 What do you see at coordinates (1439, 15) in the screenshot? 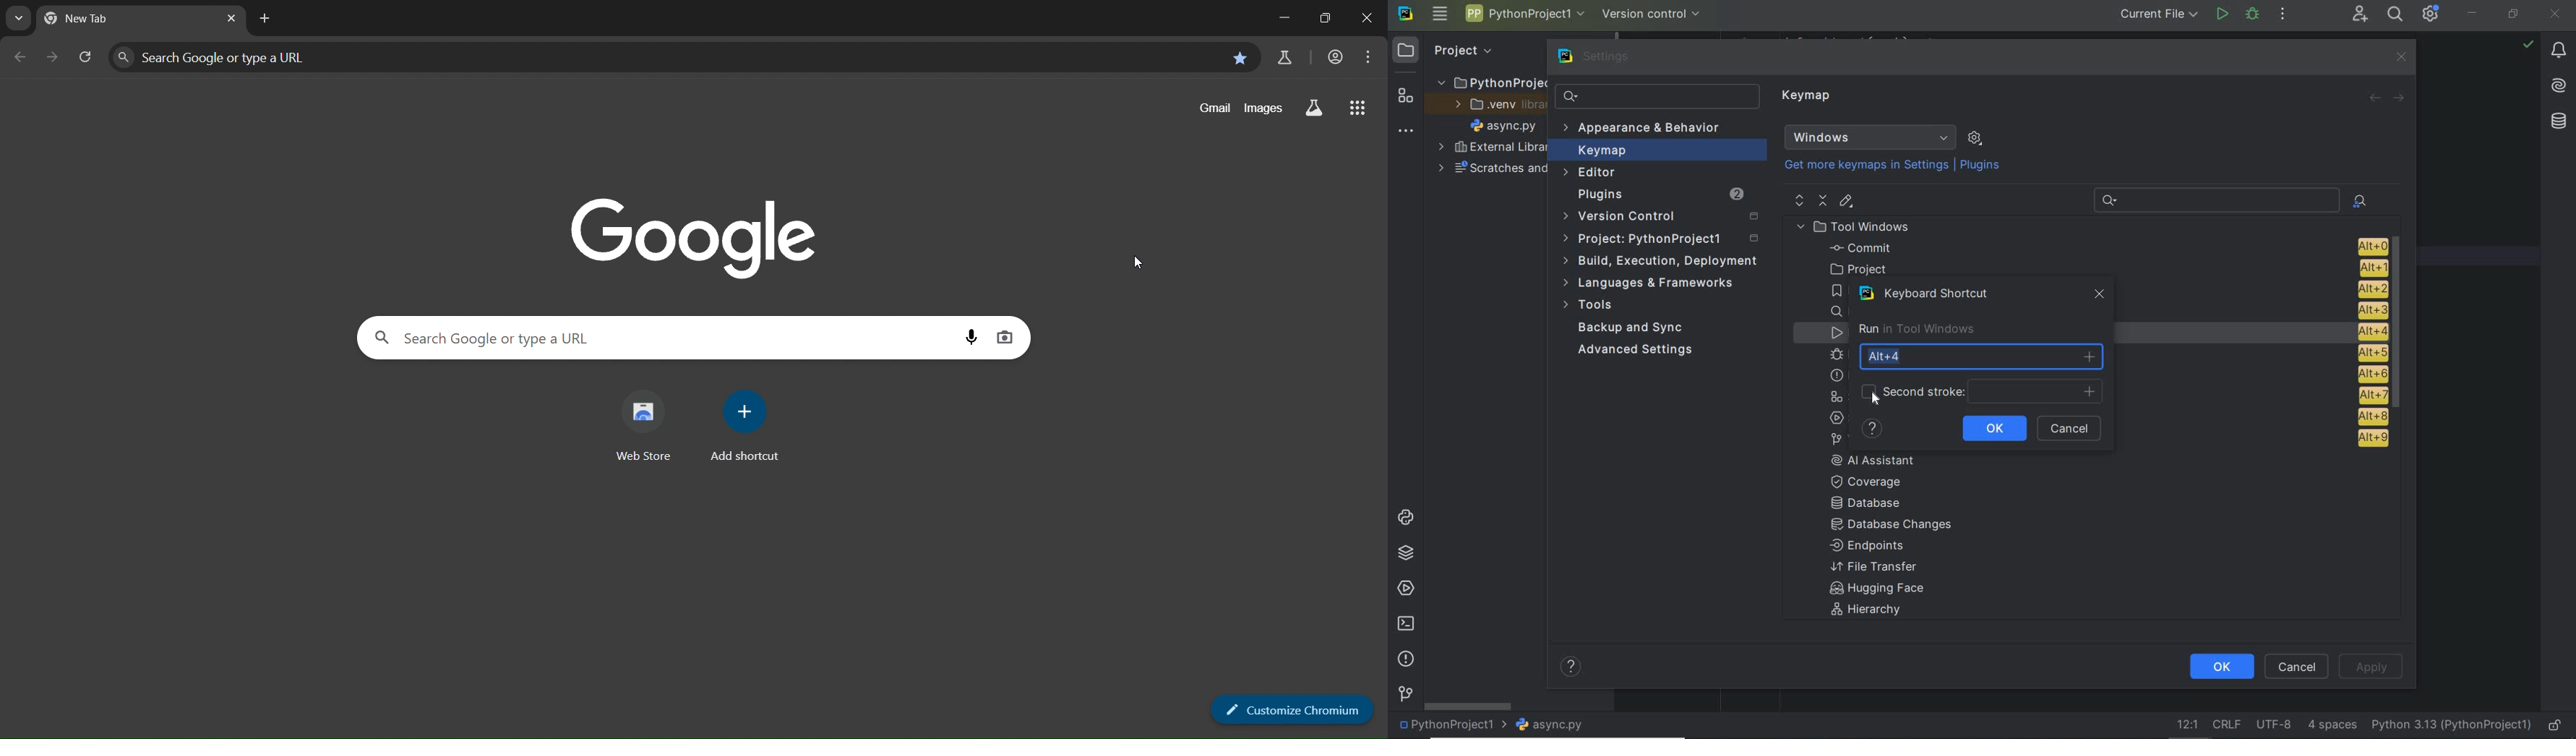
I see `main menu` at bounding box center [1439, 15].